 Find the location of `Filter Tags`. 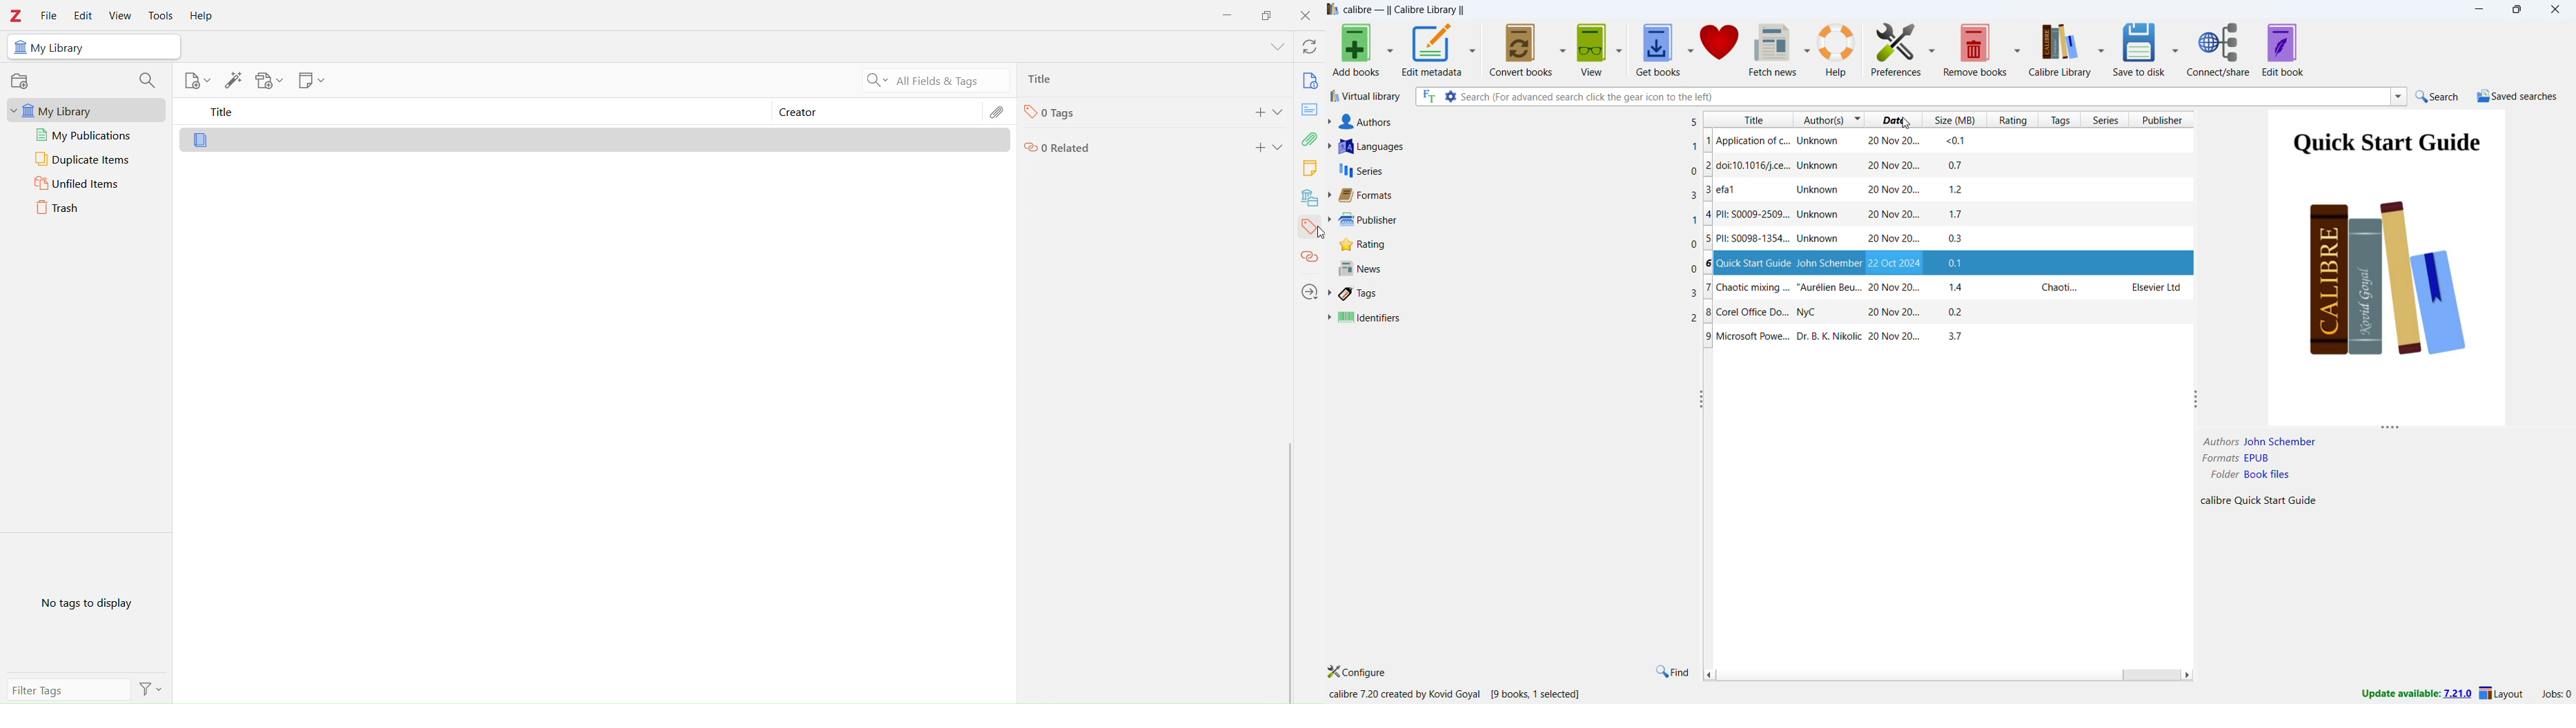

Filter Tags is located at coordinates (68, 689).